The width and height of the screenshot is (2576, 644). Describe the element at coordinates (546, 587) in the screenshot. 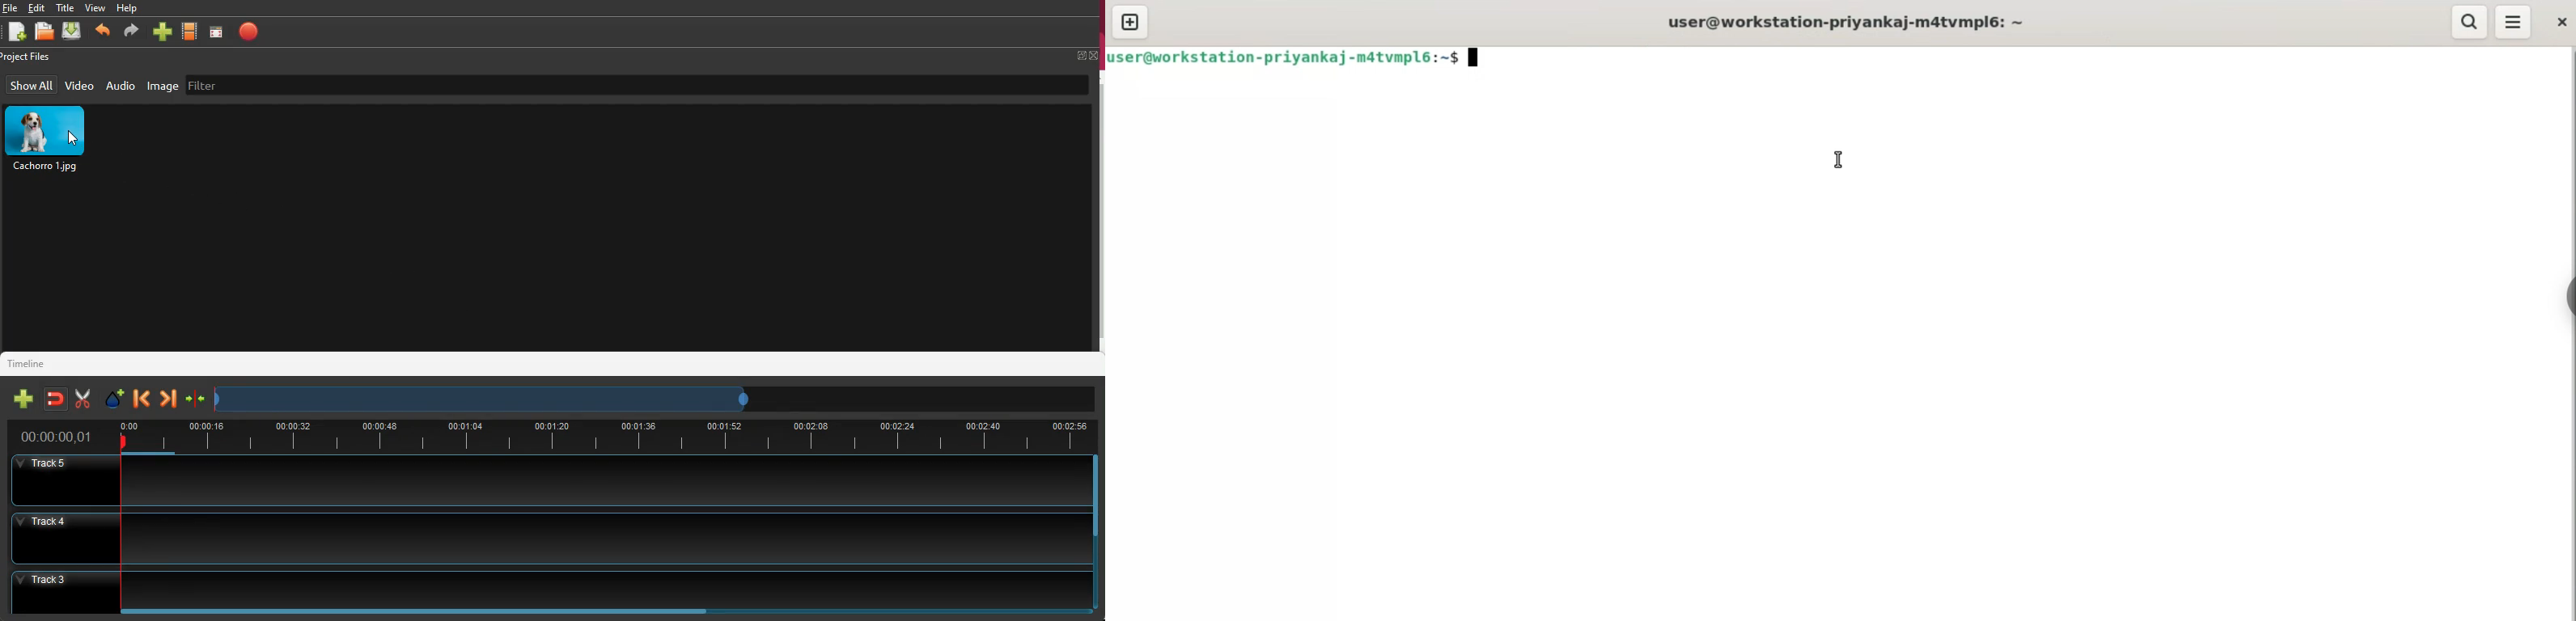

I see `track` at that location.